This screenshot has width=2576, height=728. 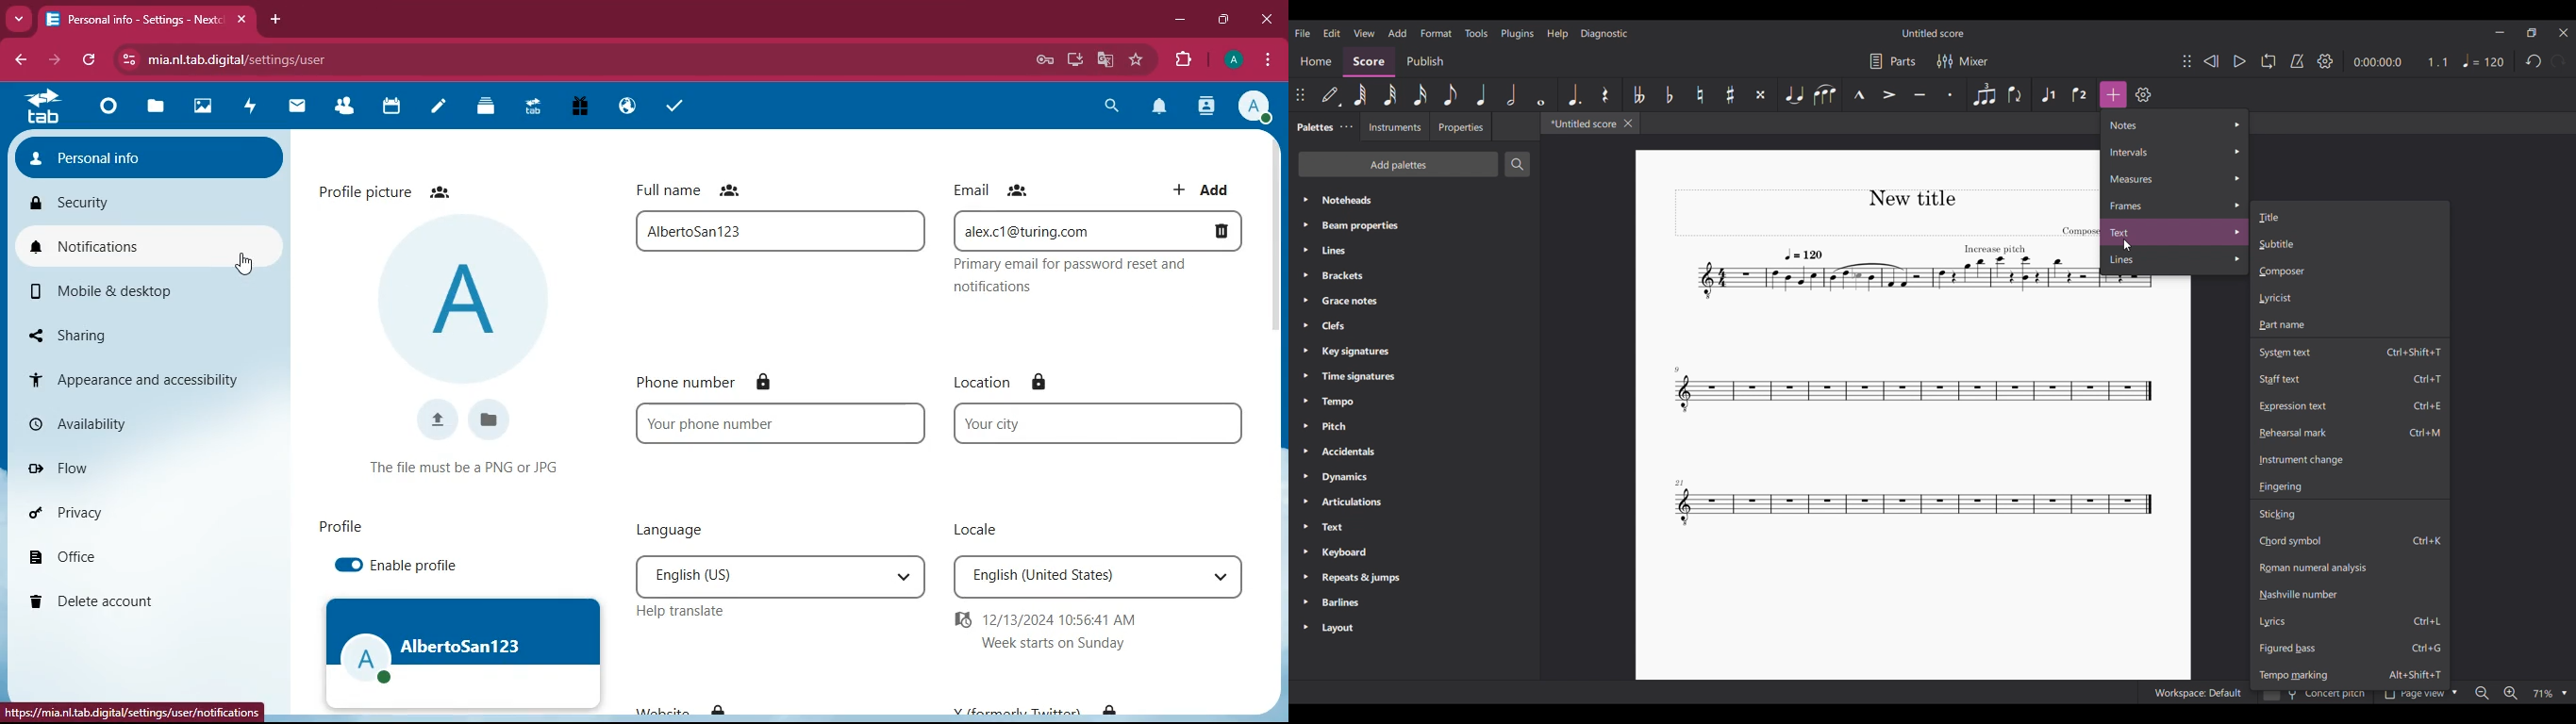 I want to click on delete, so click(x=1213, y=230).